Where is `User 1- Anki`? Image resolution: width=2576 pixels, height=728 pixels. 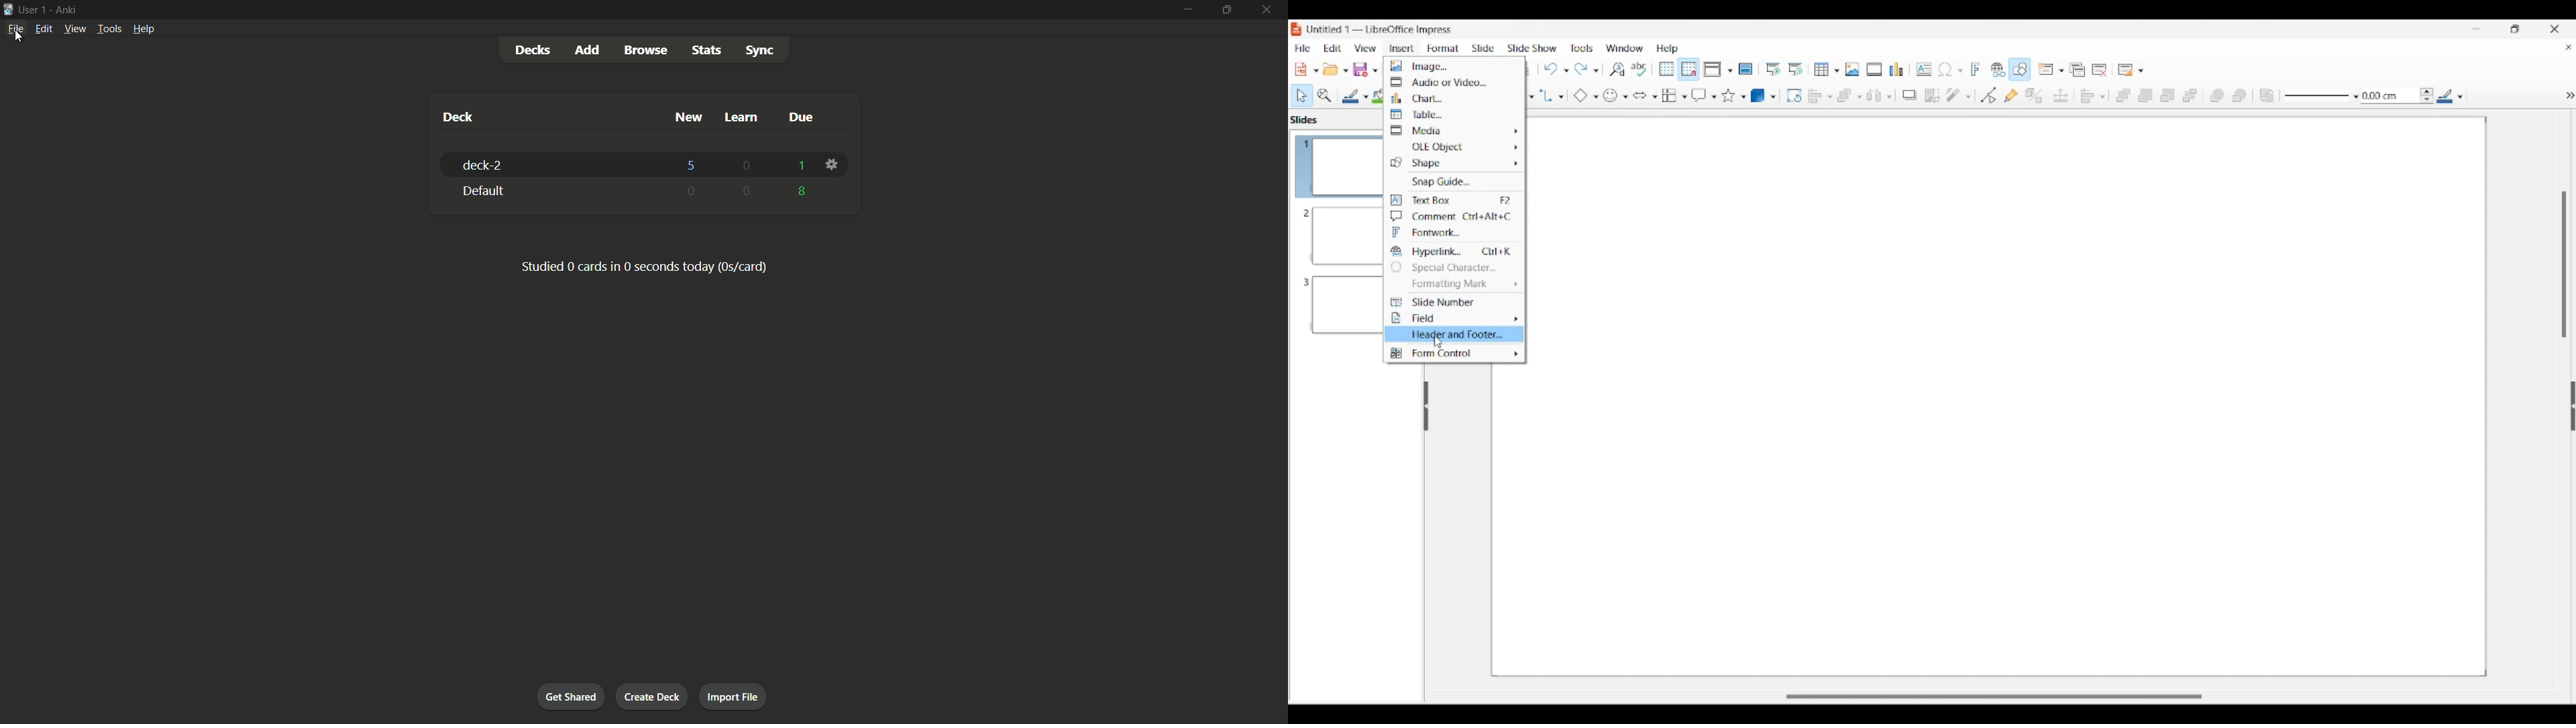
User 1- Anki is located at coordinates (584, 9).